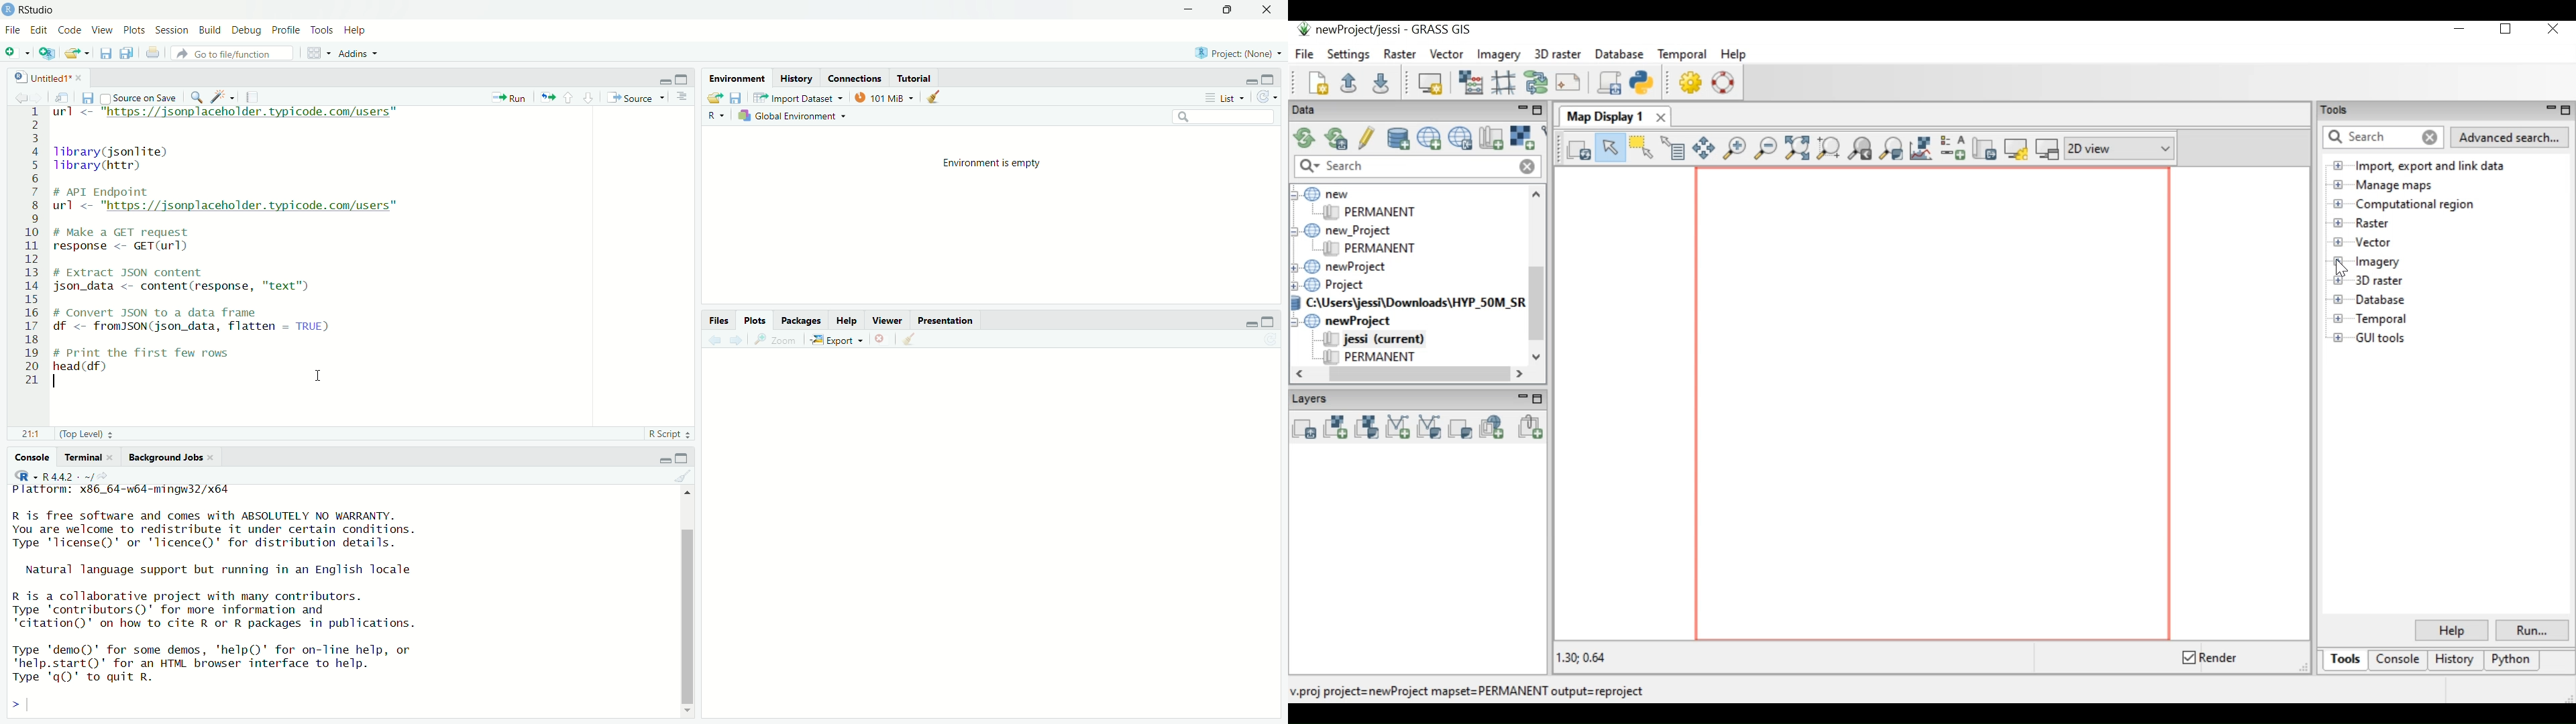  What do you see at coordinates (78, 476) in the screenshot?
I see `R4.4.2 - ~/` at bounding box center [78, 476].